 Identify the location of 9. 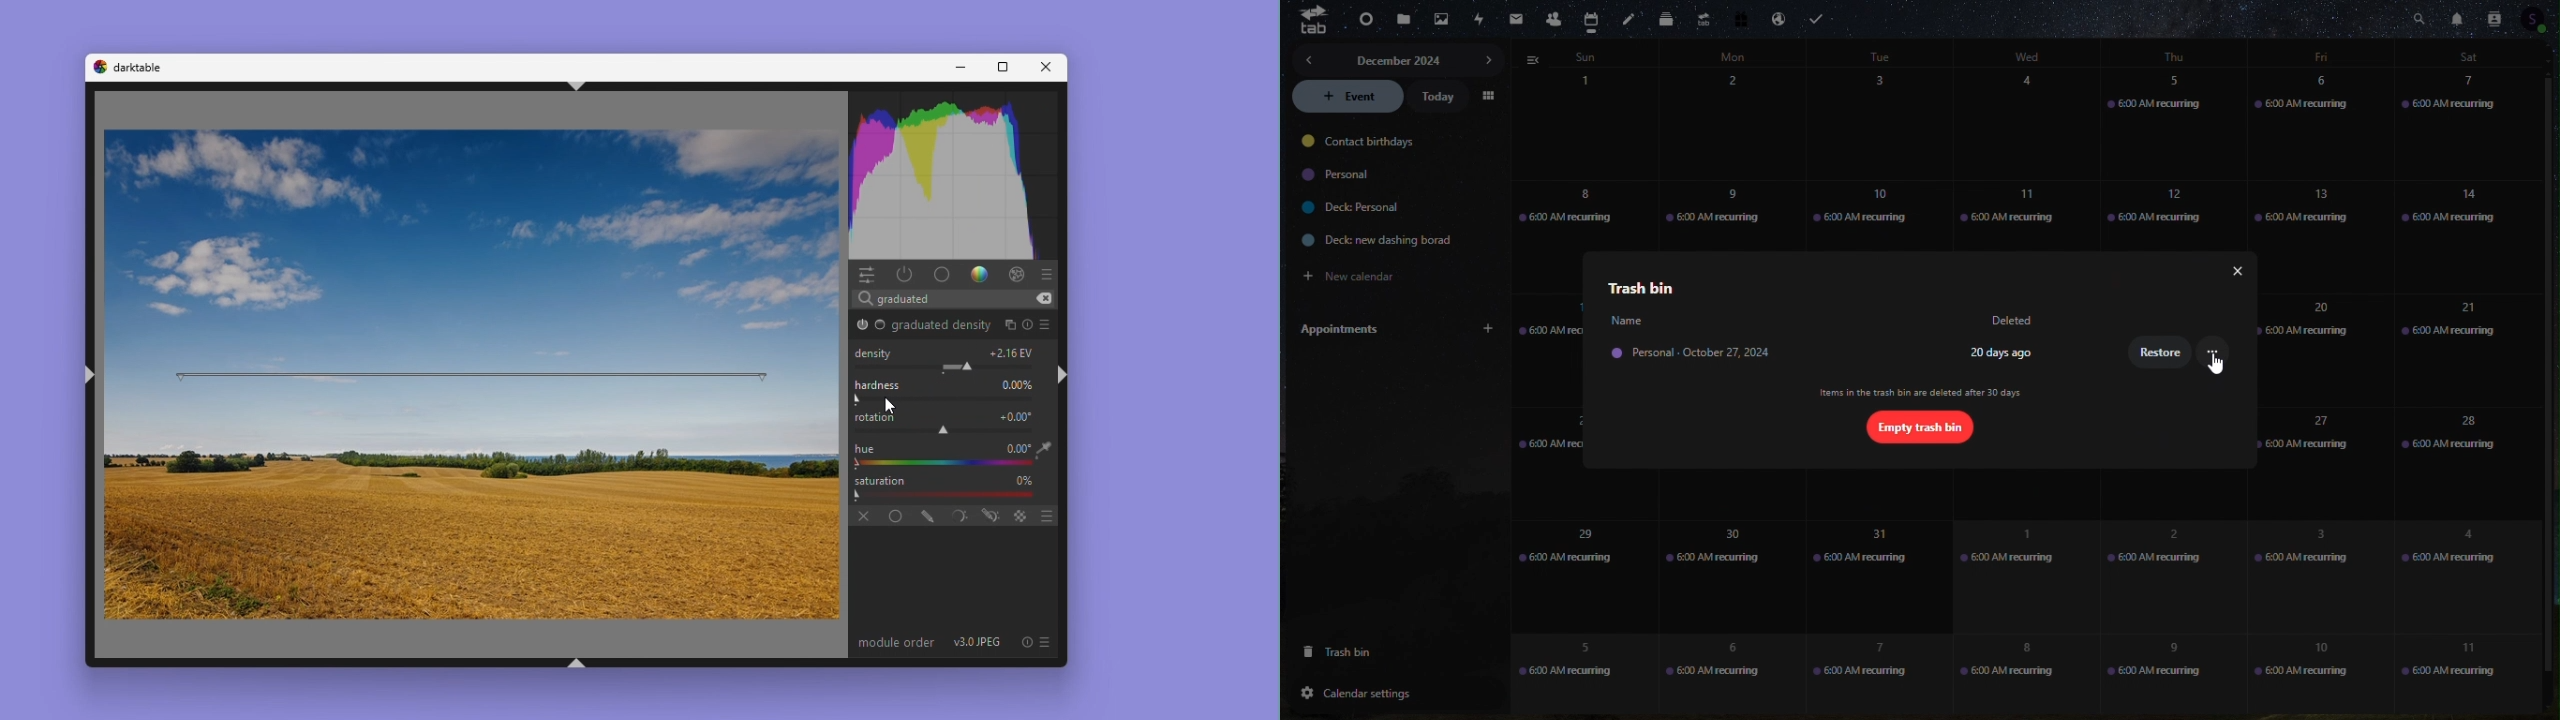
(2156, 673).